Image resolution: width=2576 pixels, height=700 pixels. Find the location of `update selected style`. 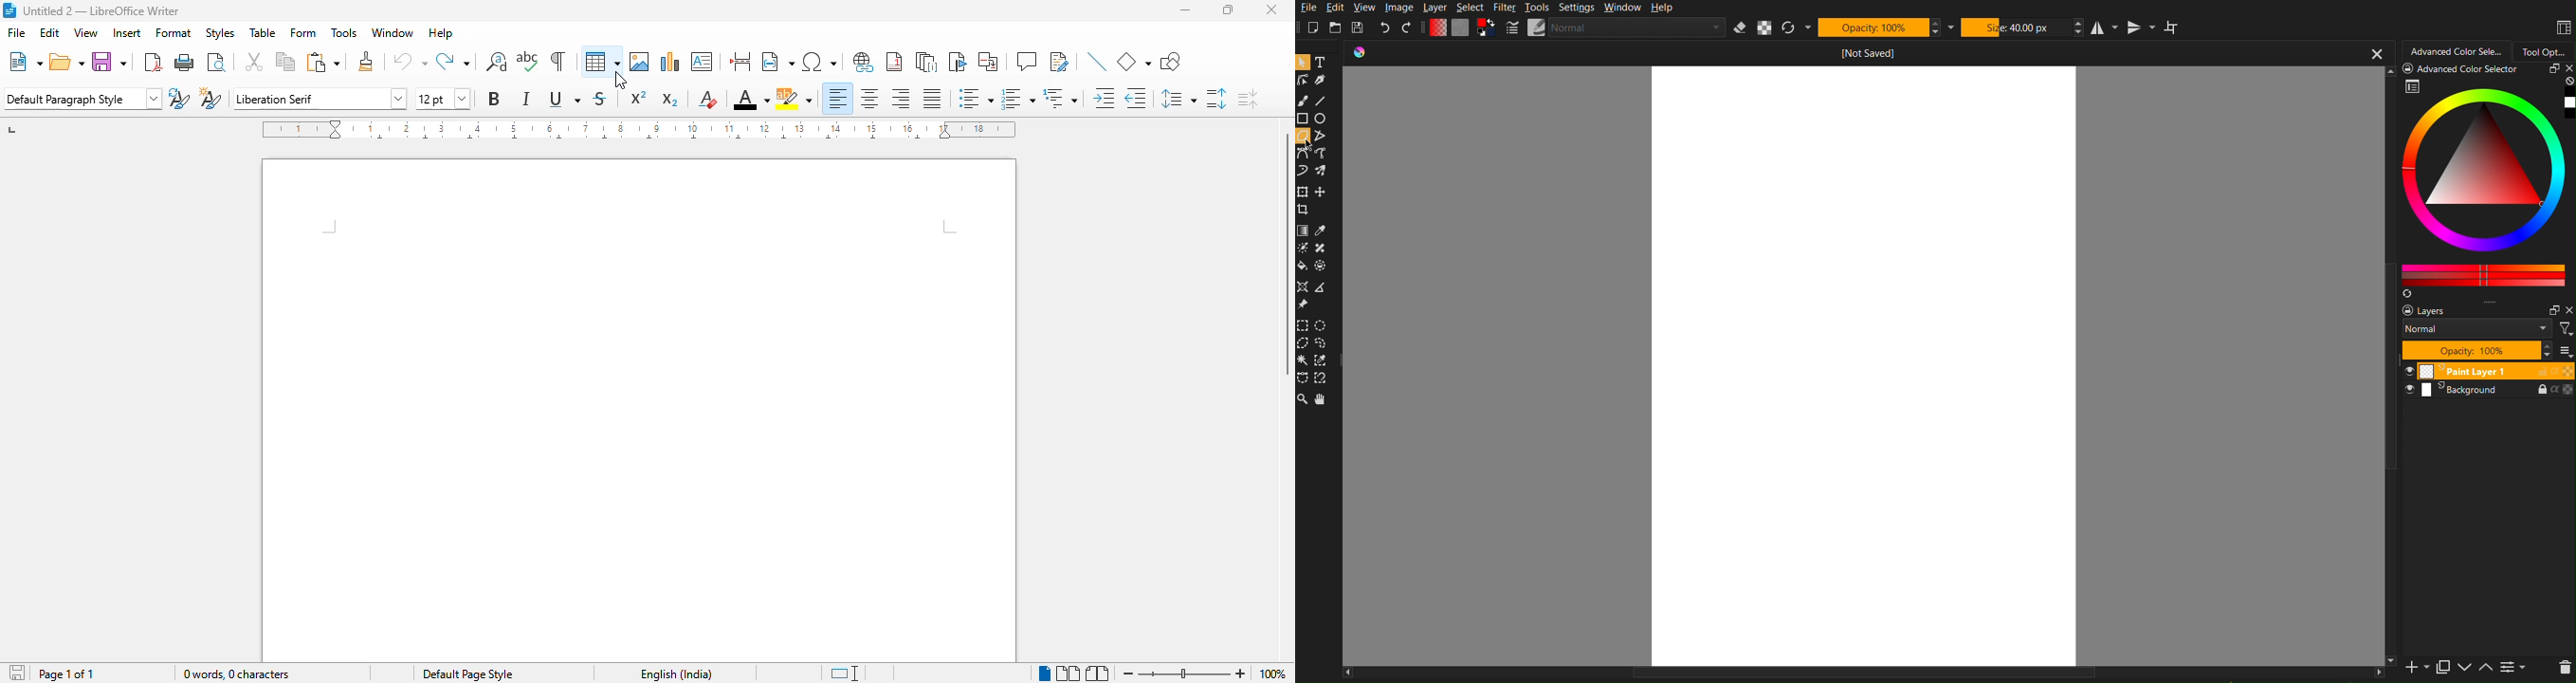

update selected style is located at coordinates (179, 98).